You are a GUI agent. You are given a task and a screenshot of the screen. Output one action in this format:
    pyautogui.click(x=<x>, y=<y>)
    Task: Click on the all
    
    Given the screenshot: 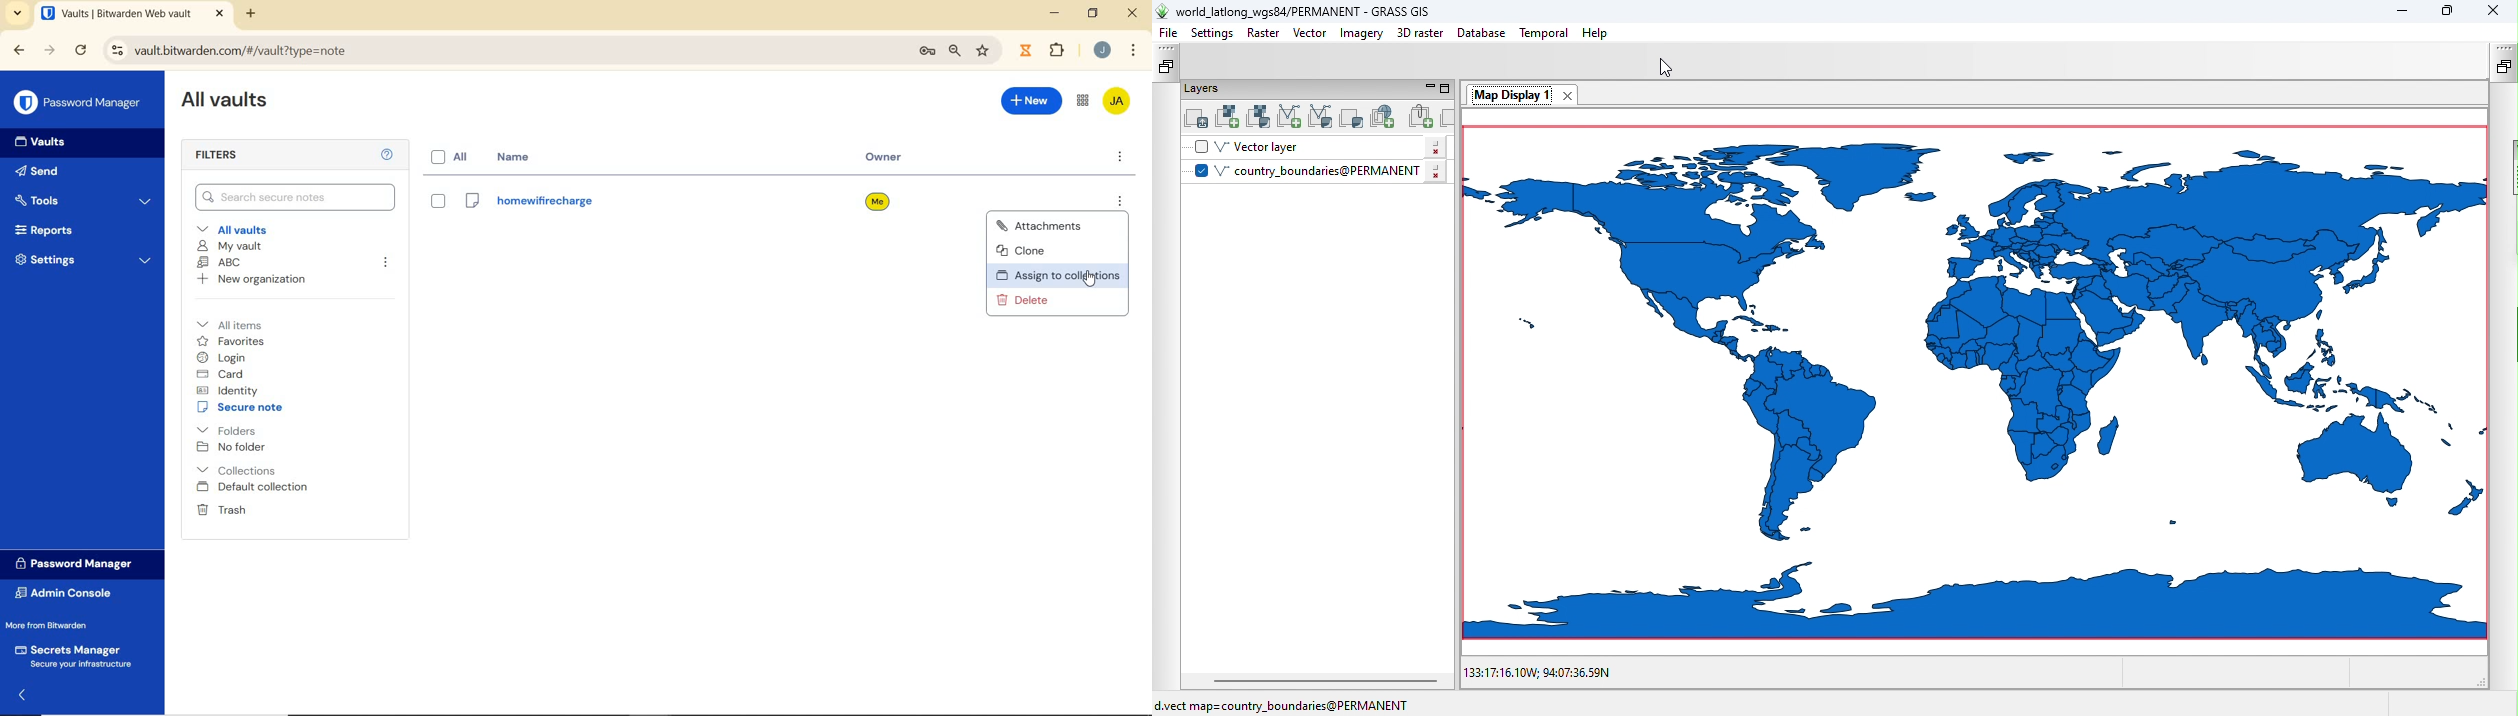 What is the action you would take?
    pyautogui.click(x=453, y=158)
    